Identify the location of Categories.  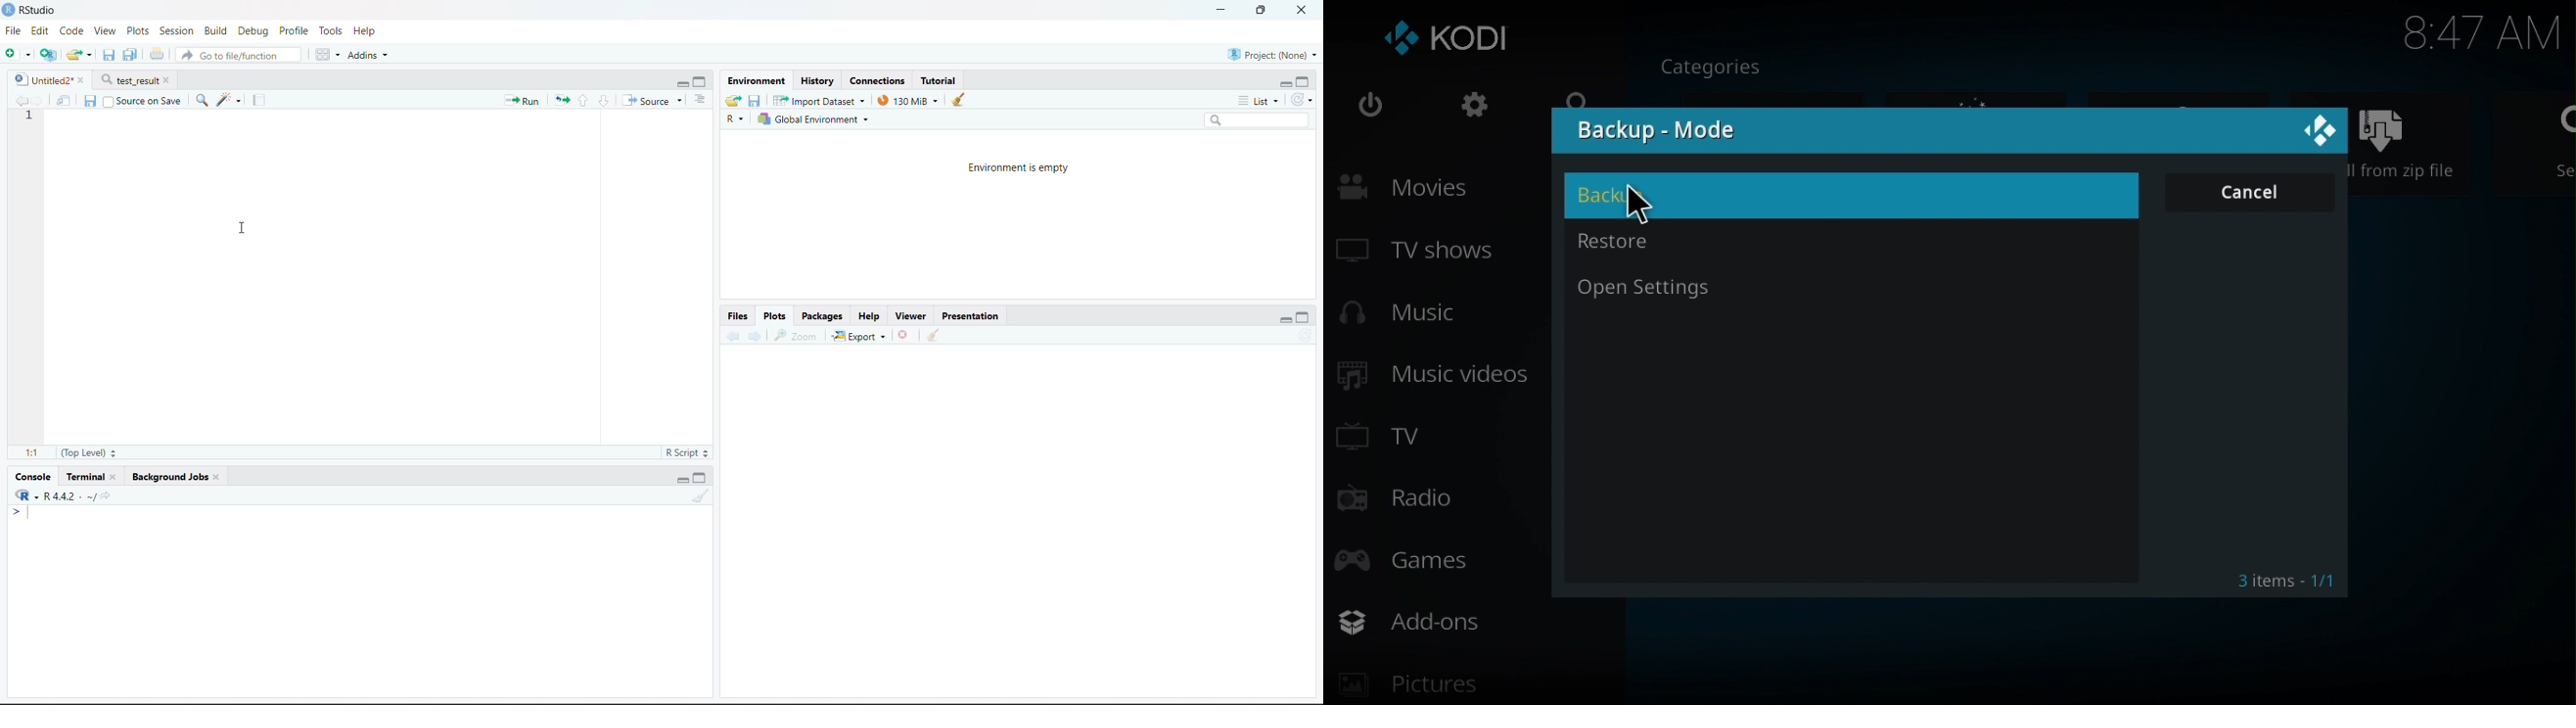
(1722, 65).